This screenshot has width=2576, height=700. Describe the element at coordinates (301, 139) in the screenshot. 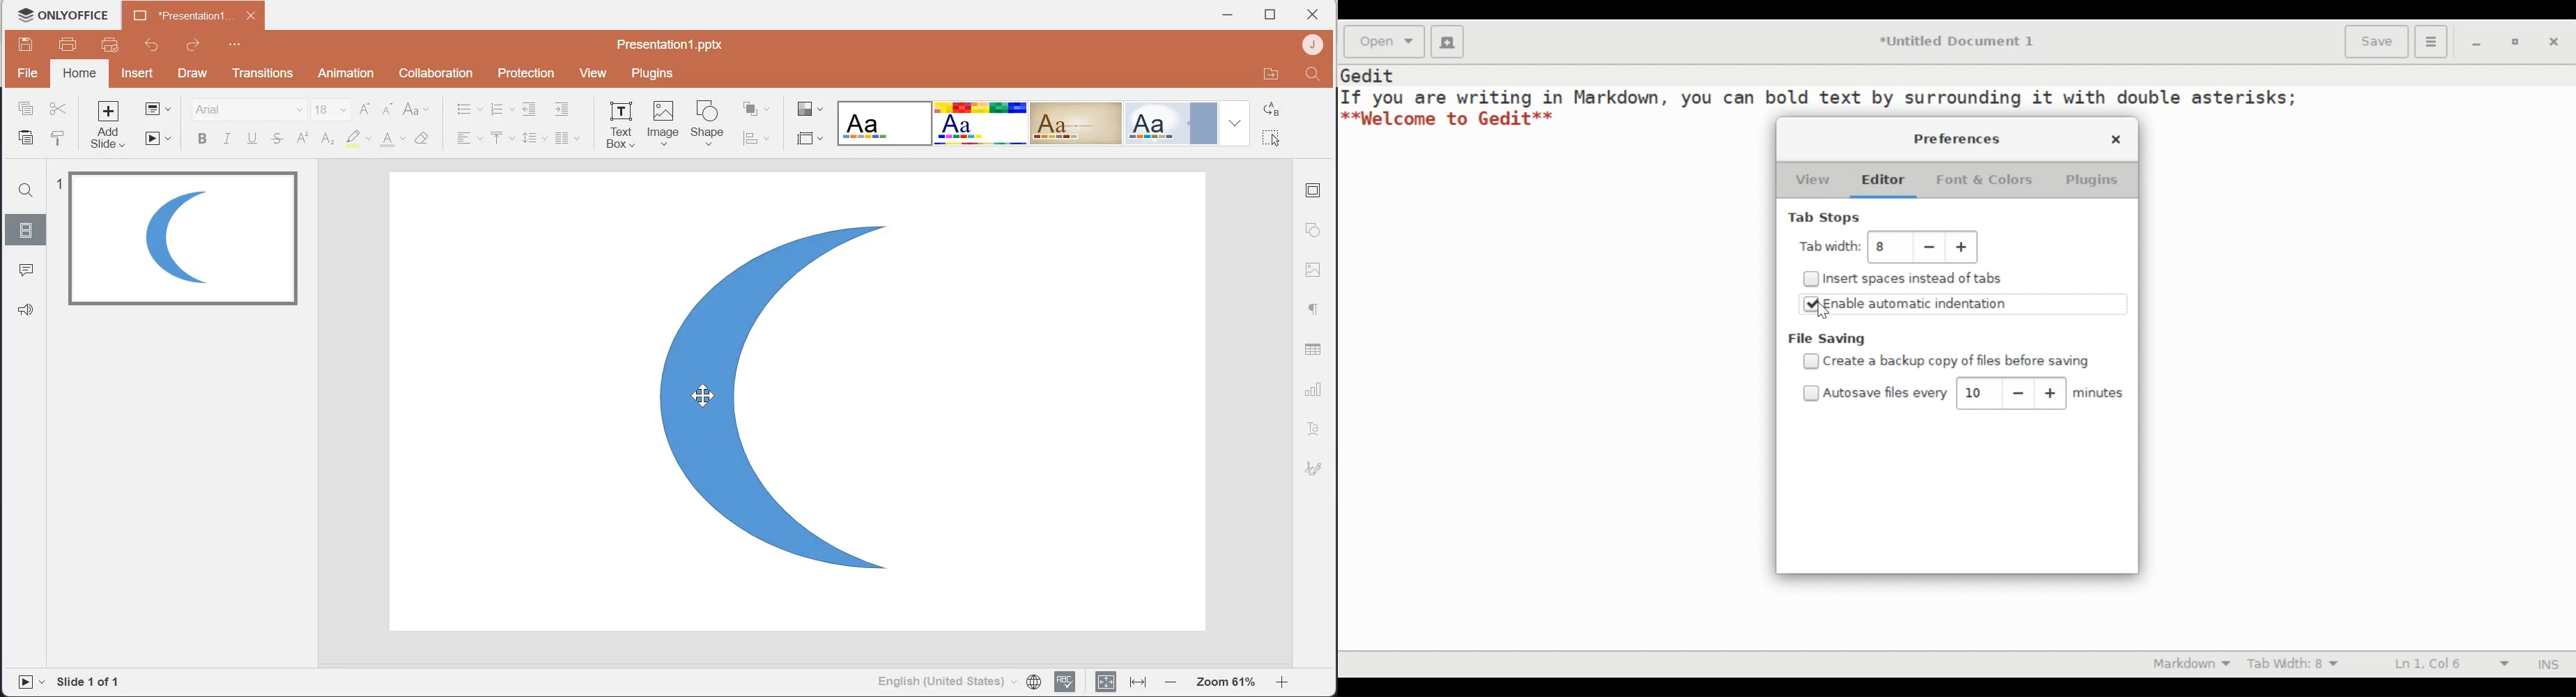

I see `Superscript` at that location.